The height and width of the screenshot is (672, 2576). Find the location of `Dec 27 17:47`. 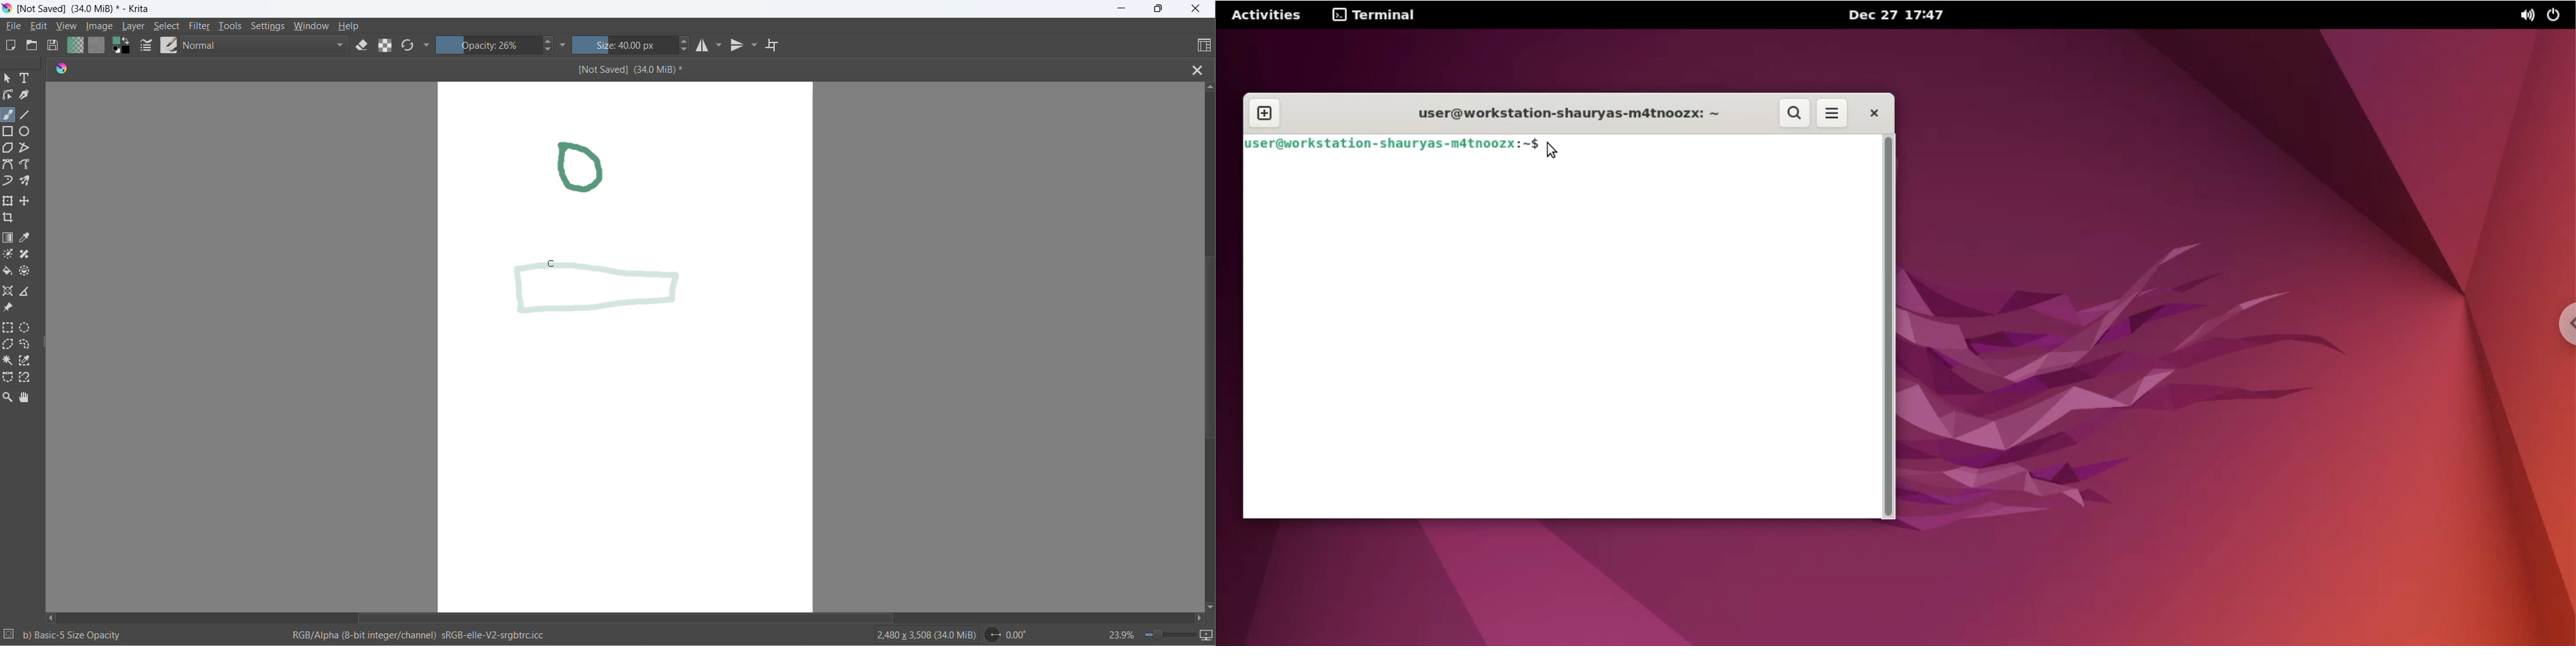

Dec 27 17:47 is located at coordinates (1909, 14).